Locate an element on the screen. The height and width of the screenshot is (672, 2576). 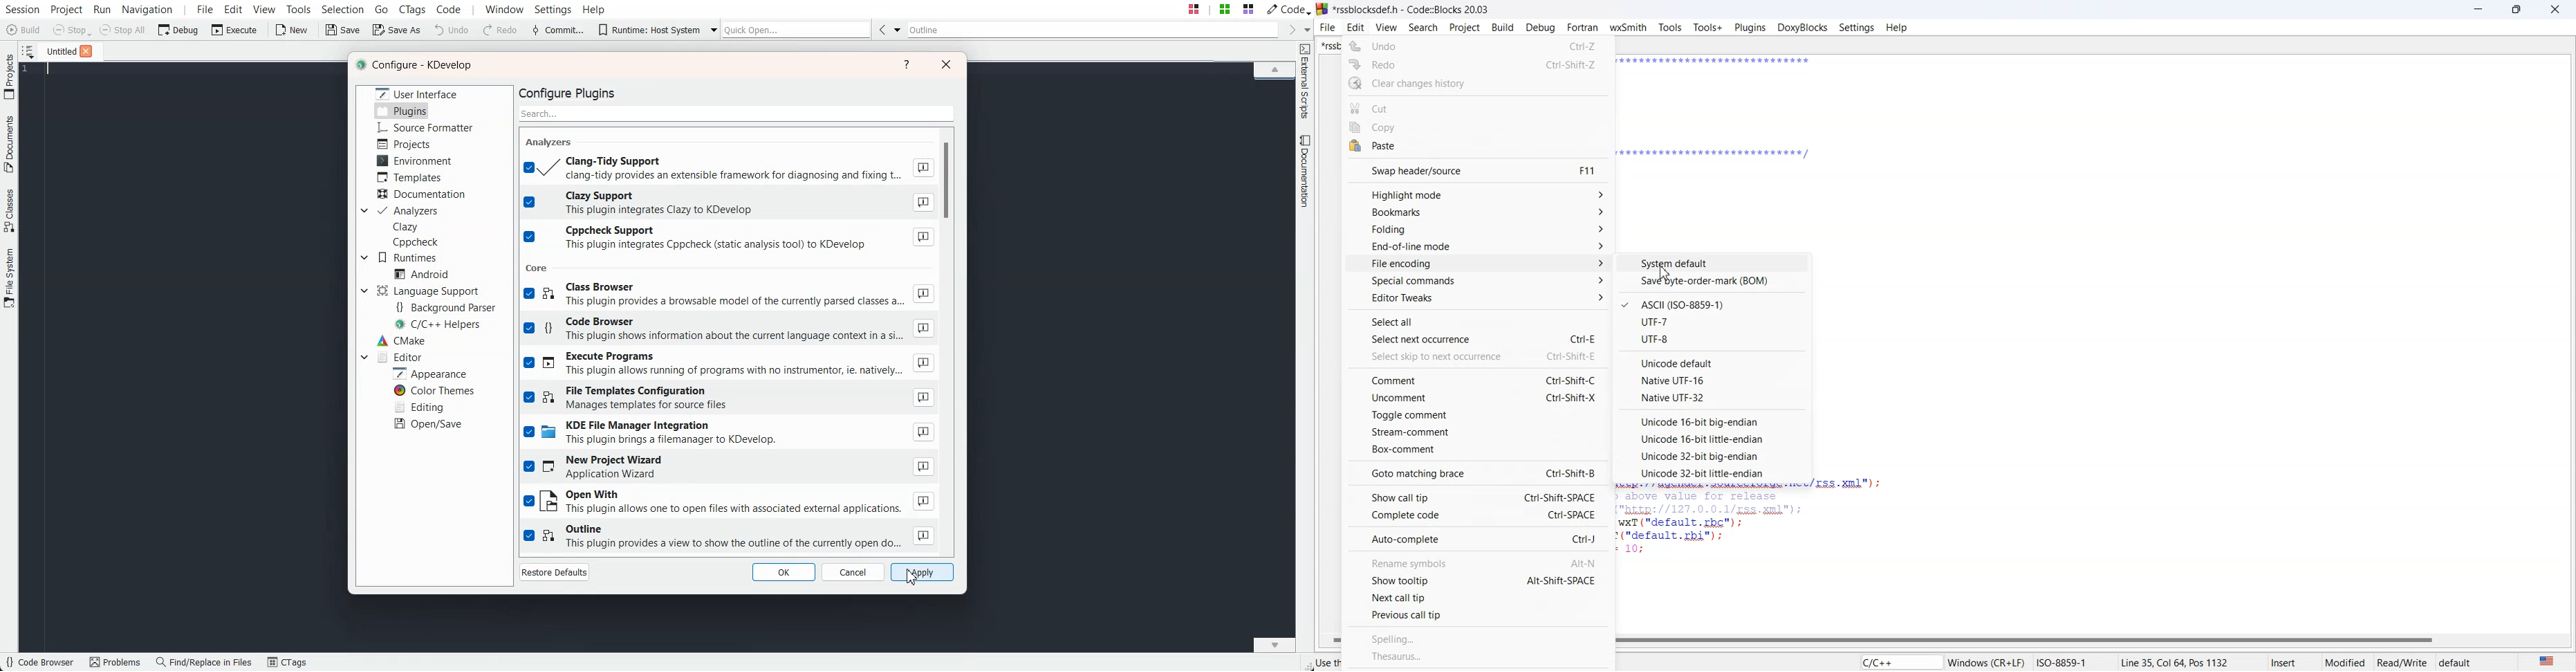
Maximize is located at coordinates (2518, 9).